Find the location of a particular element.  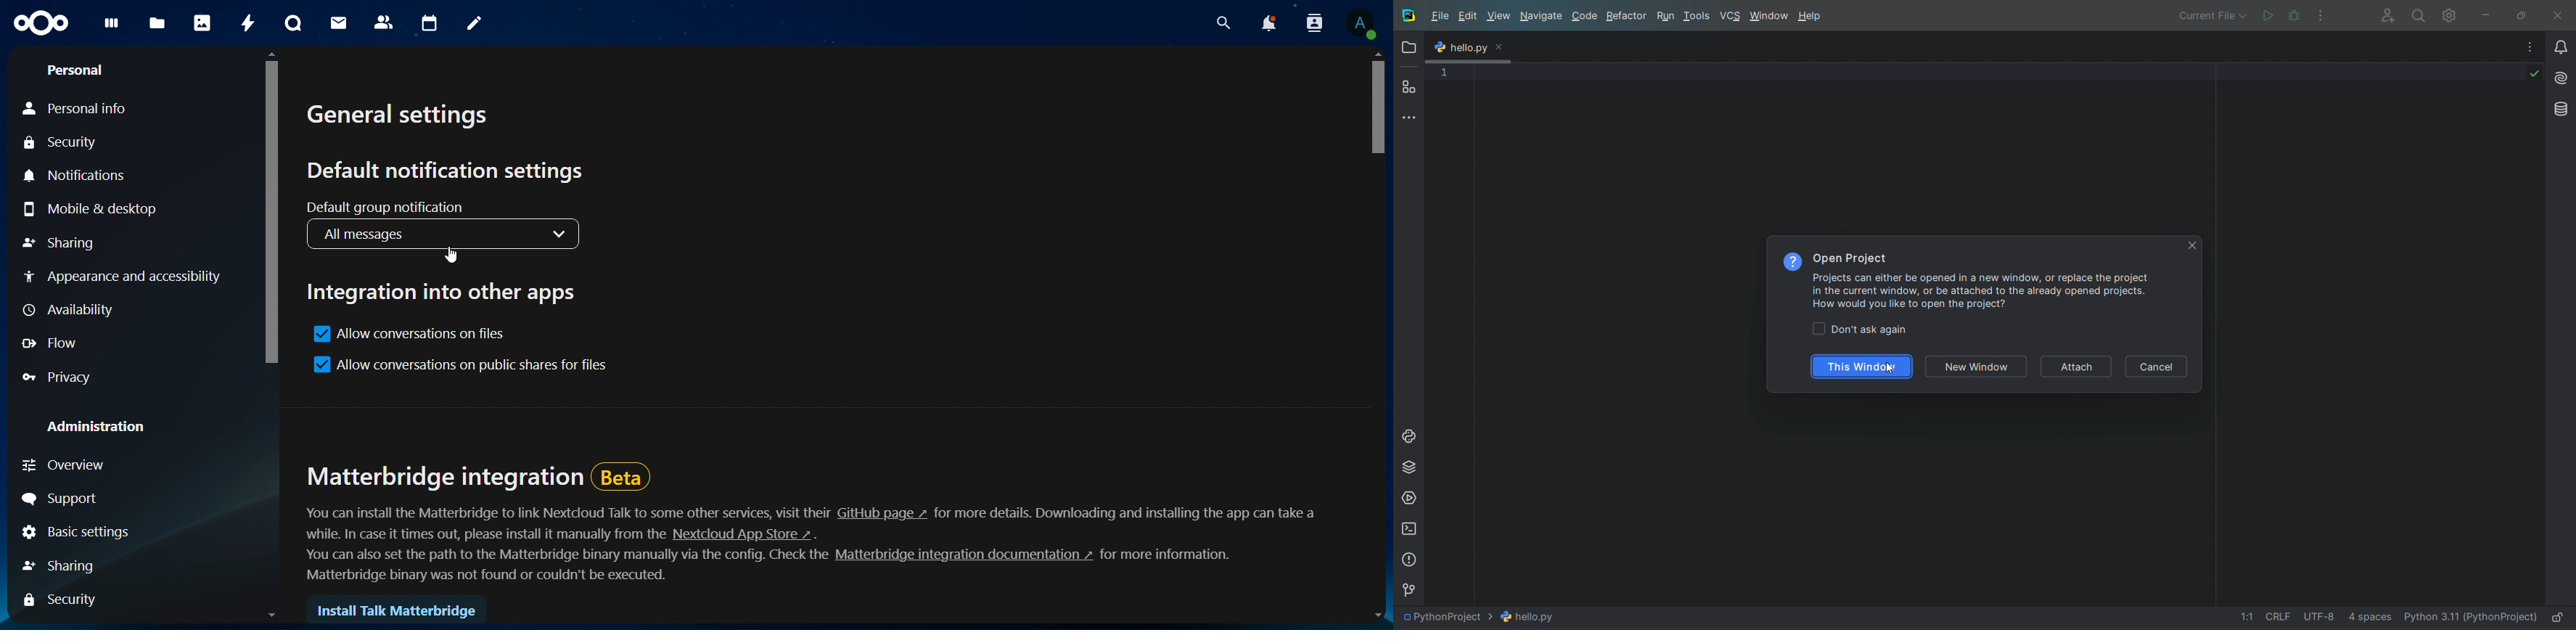

tools is located at coordinates (1699, 17).